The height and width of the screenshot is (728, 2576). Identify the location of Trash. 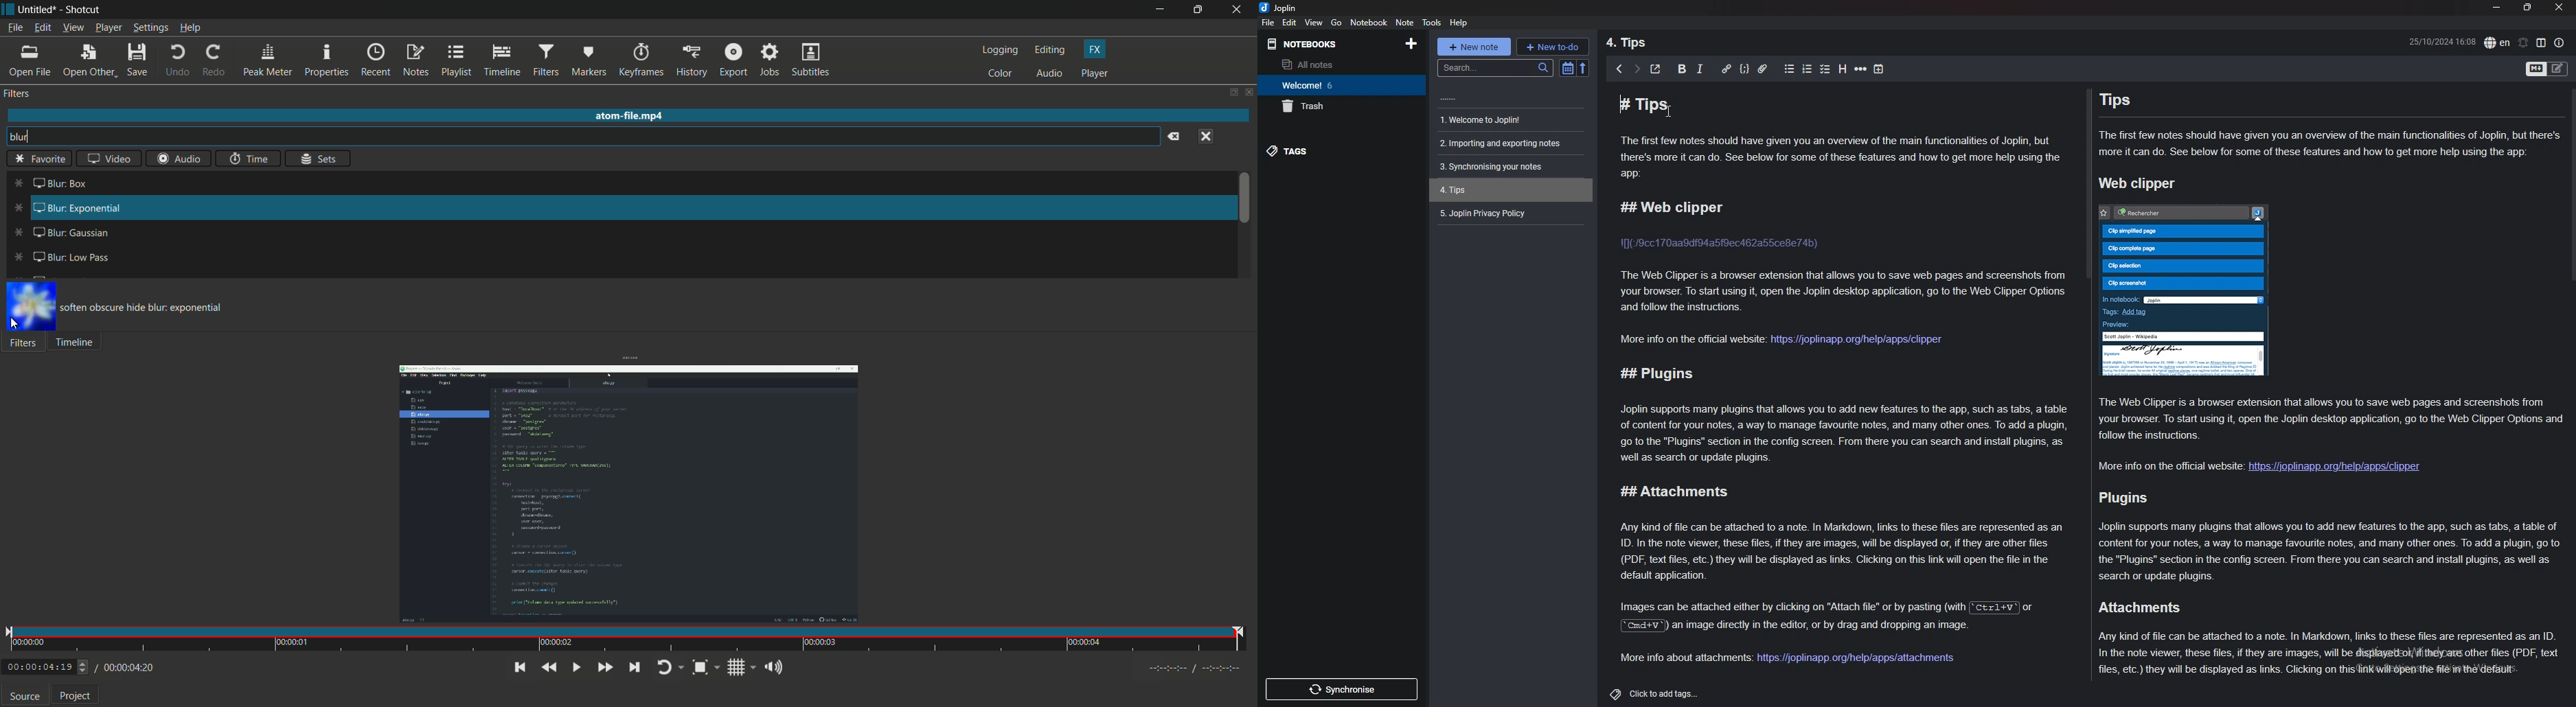
(1304, 106).